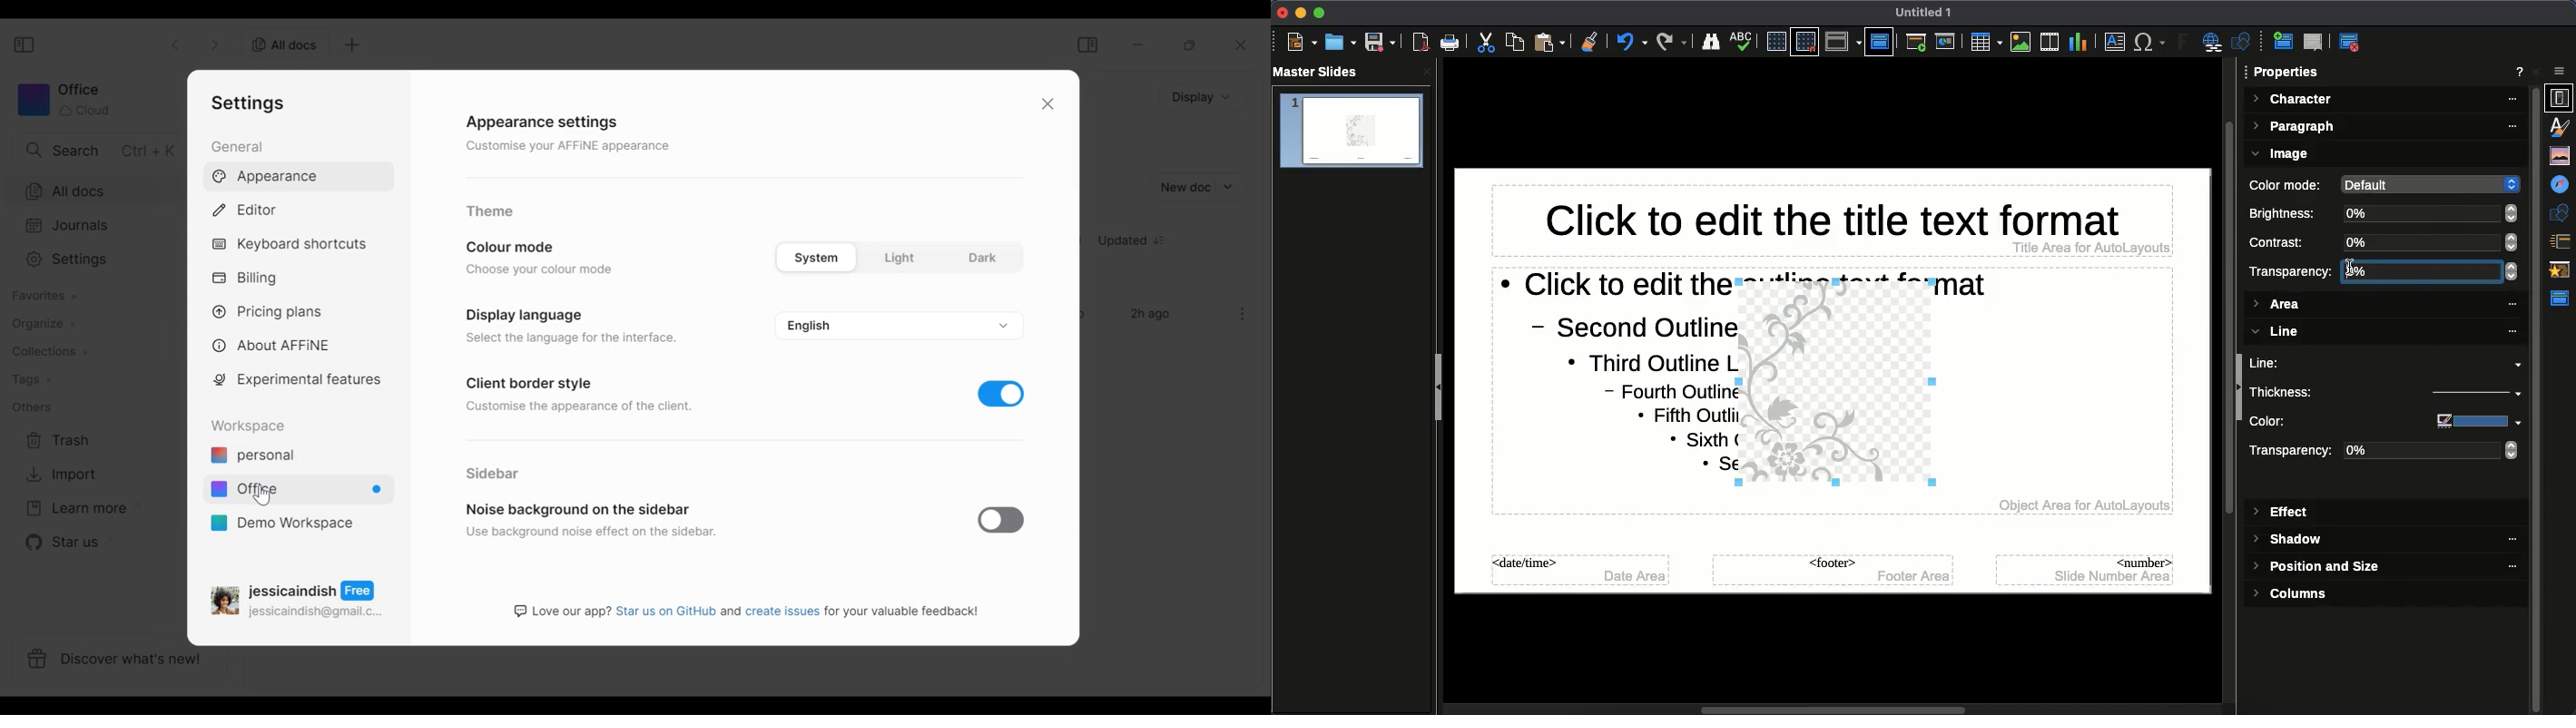 The height and width of the screenshot is (728, 2576). I want to click on Learn more, so click(76, 509).